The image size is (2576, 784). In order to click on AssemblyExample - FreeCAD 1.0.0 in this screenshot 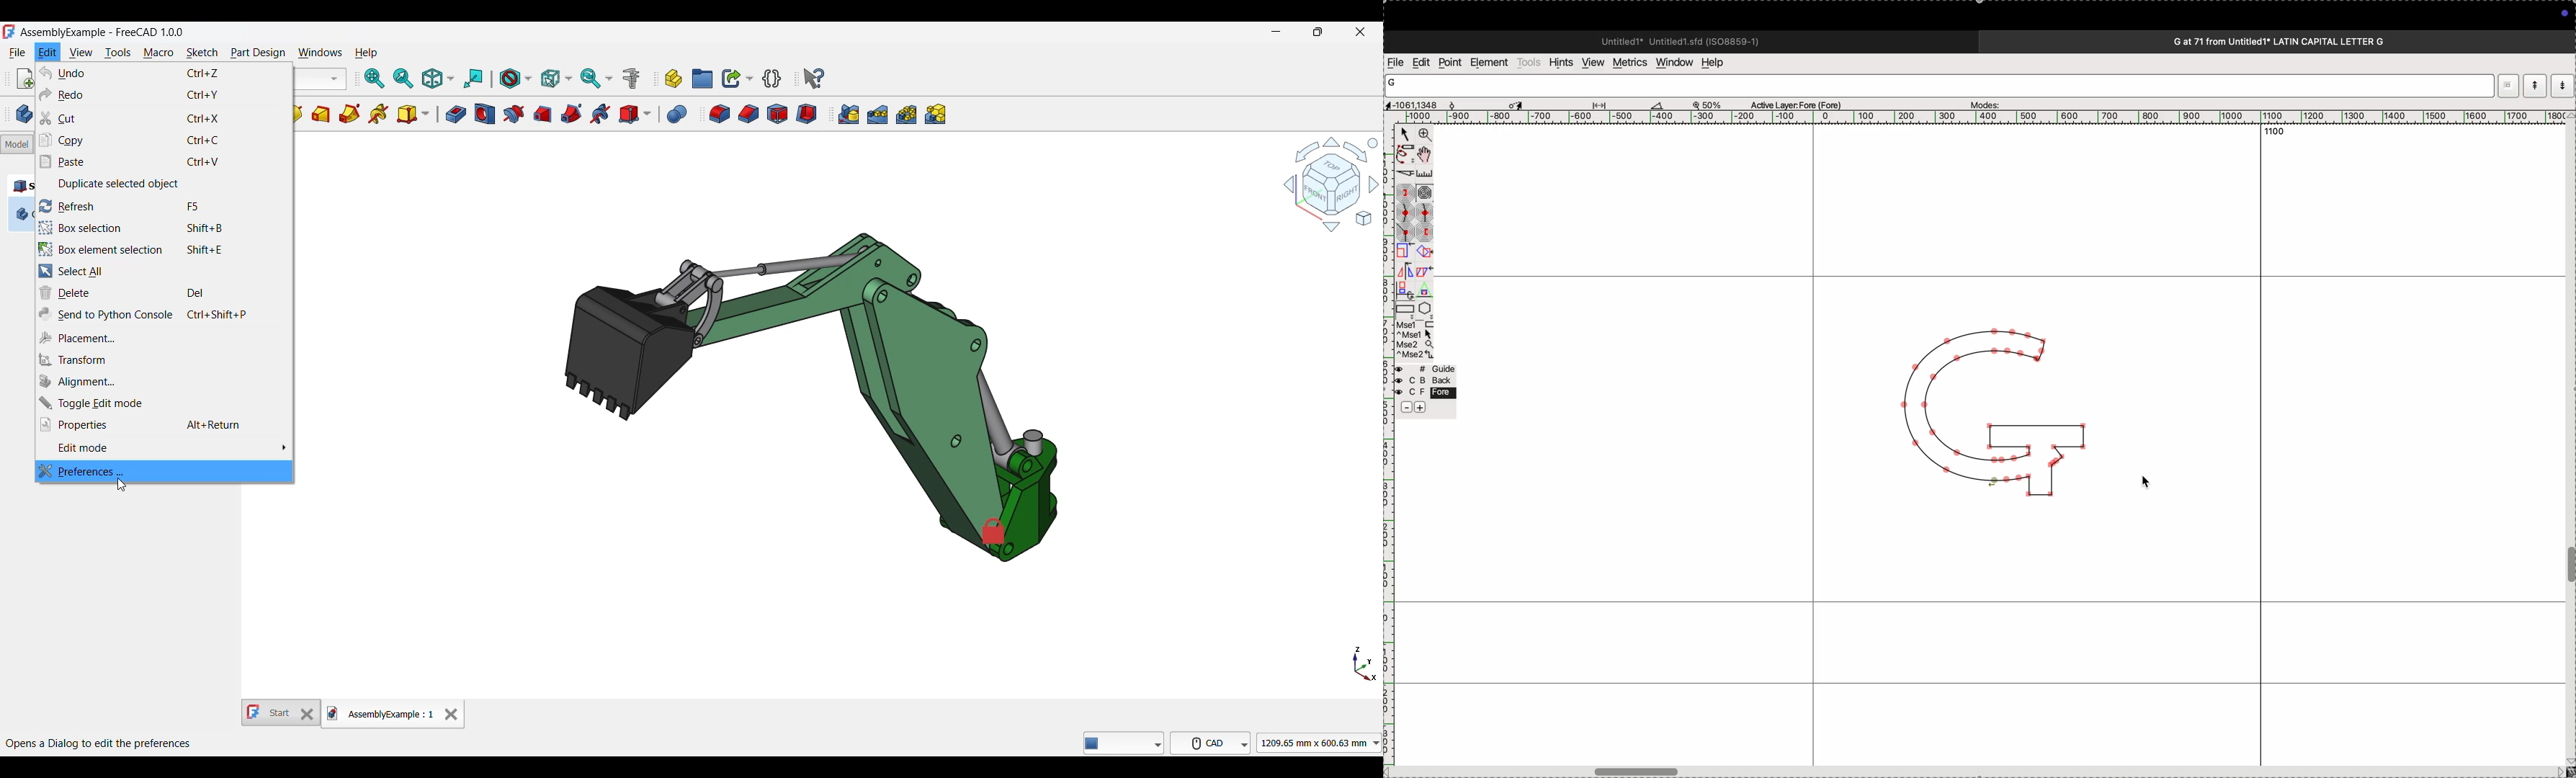, I will do `click(102, 33)`.